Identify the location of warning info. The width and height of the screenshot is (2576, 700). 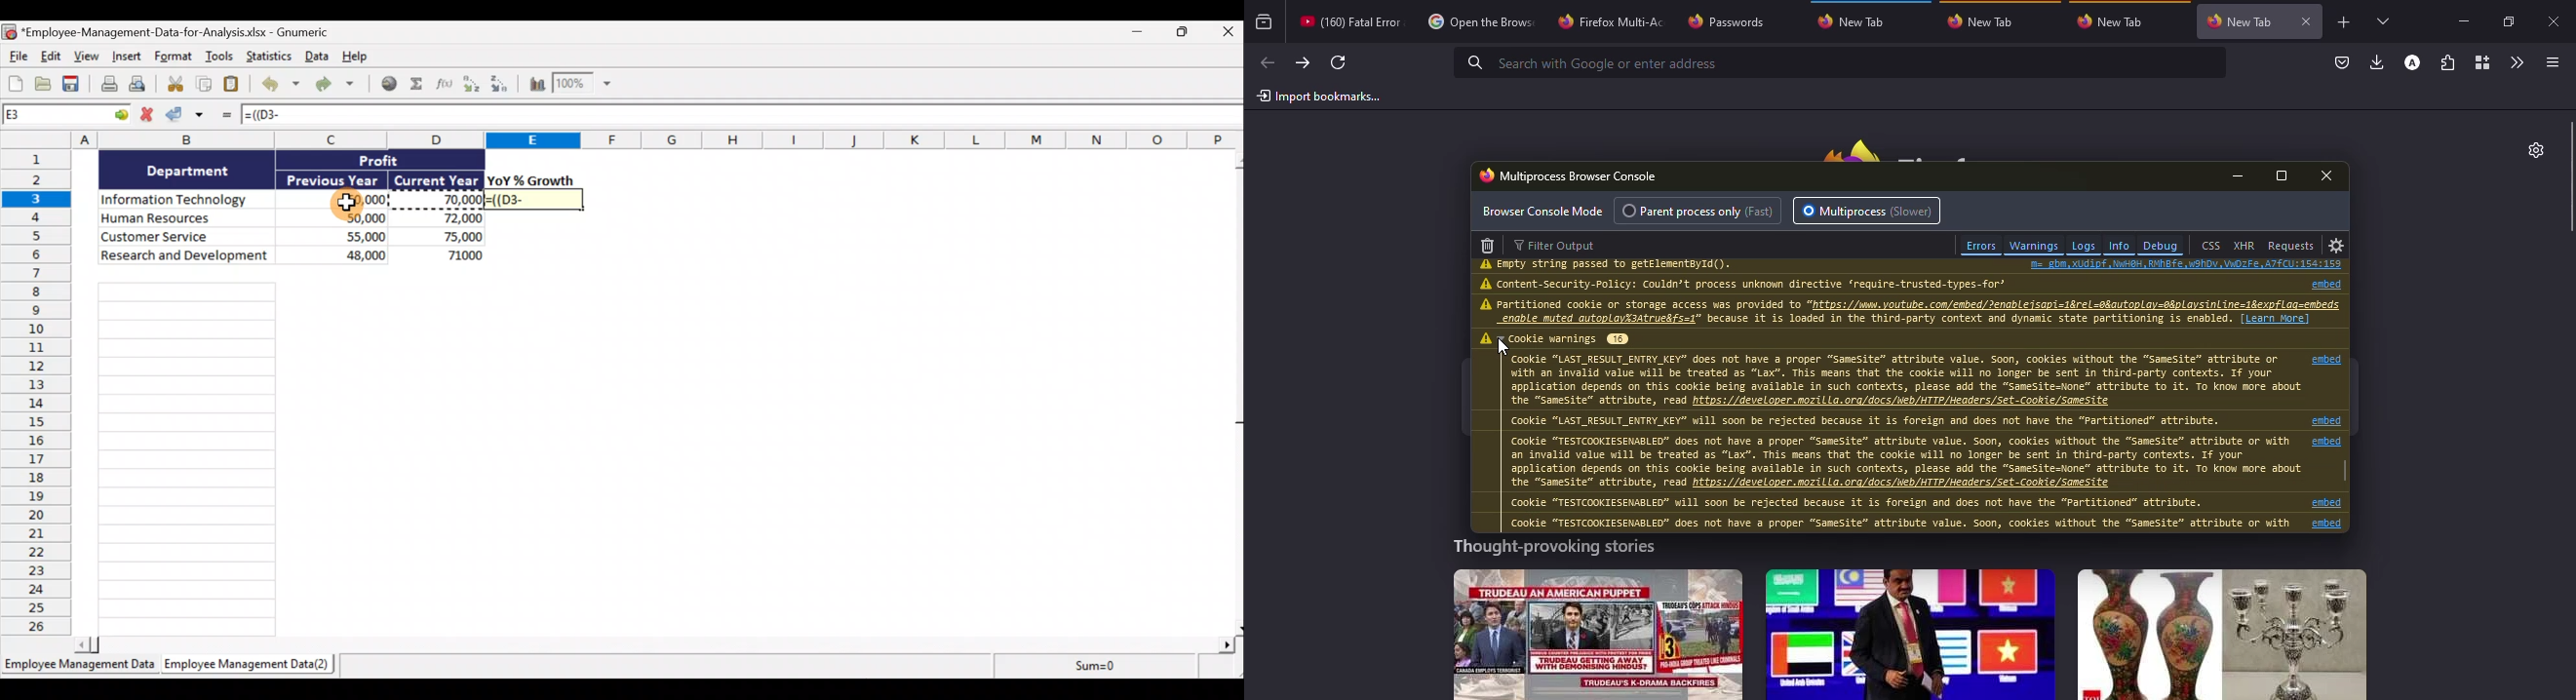
(1897, 442).